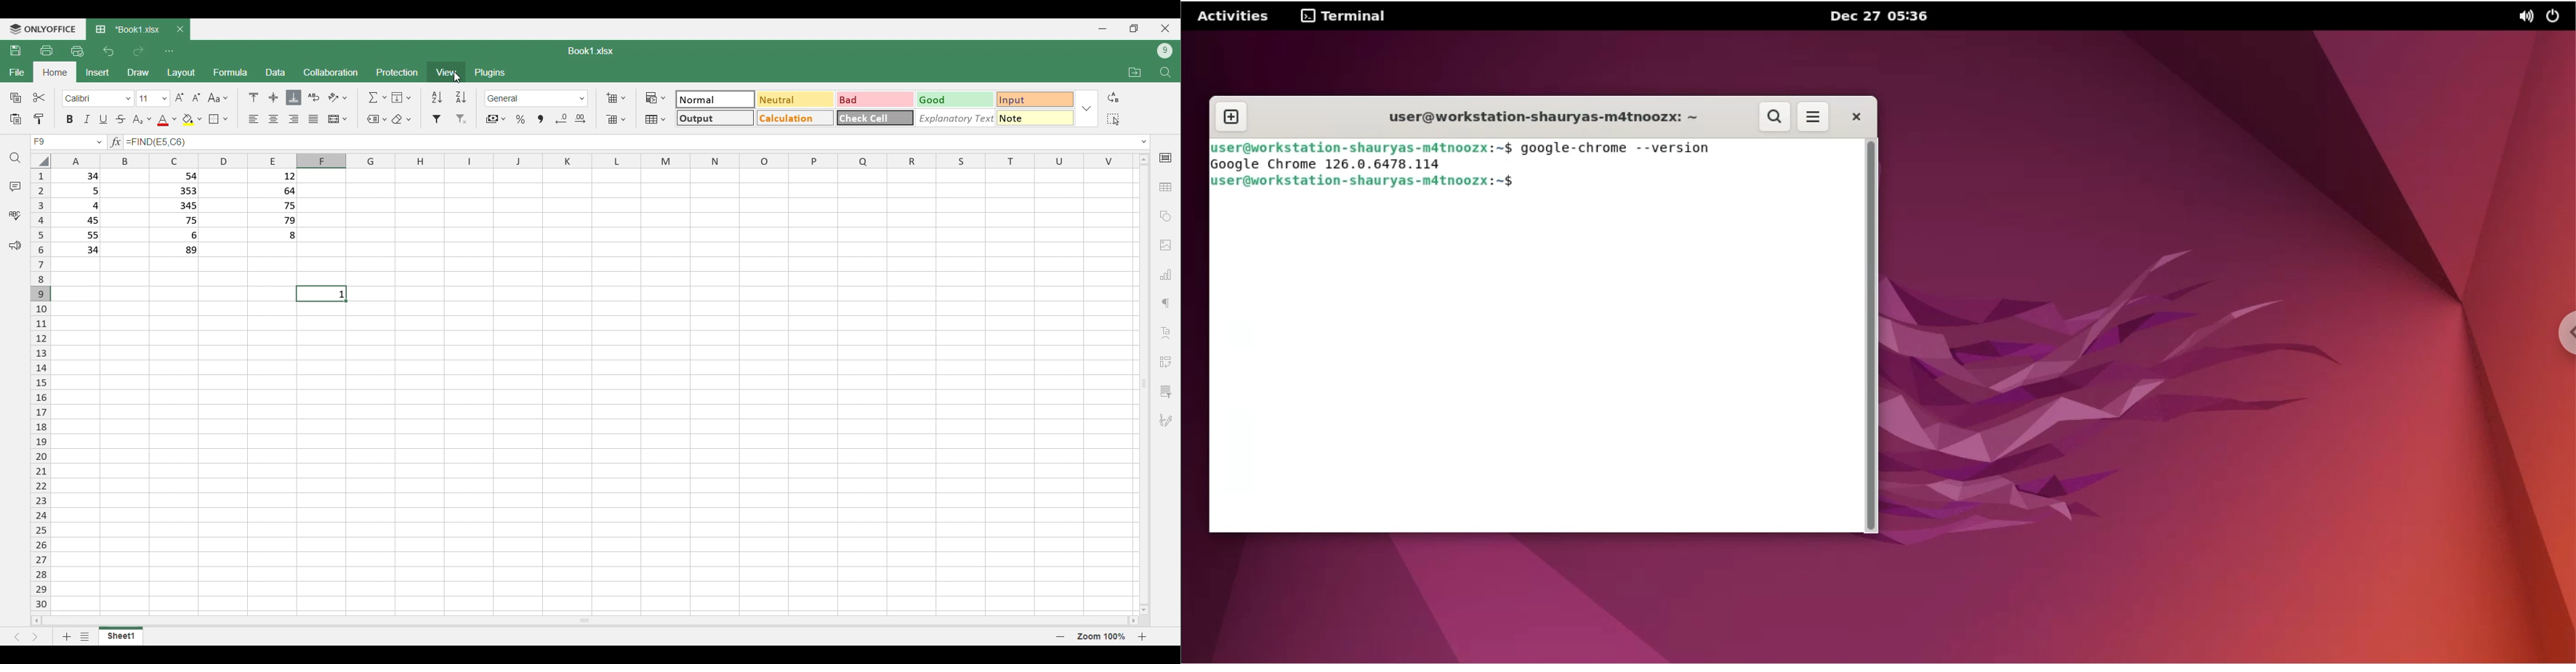  What do you see at coordinates (1166, 187) in the screenshot?
I see `Add table` at bounding box center [1166, 187].